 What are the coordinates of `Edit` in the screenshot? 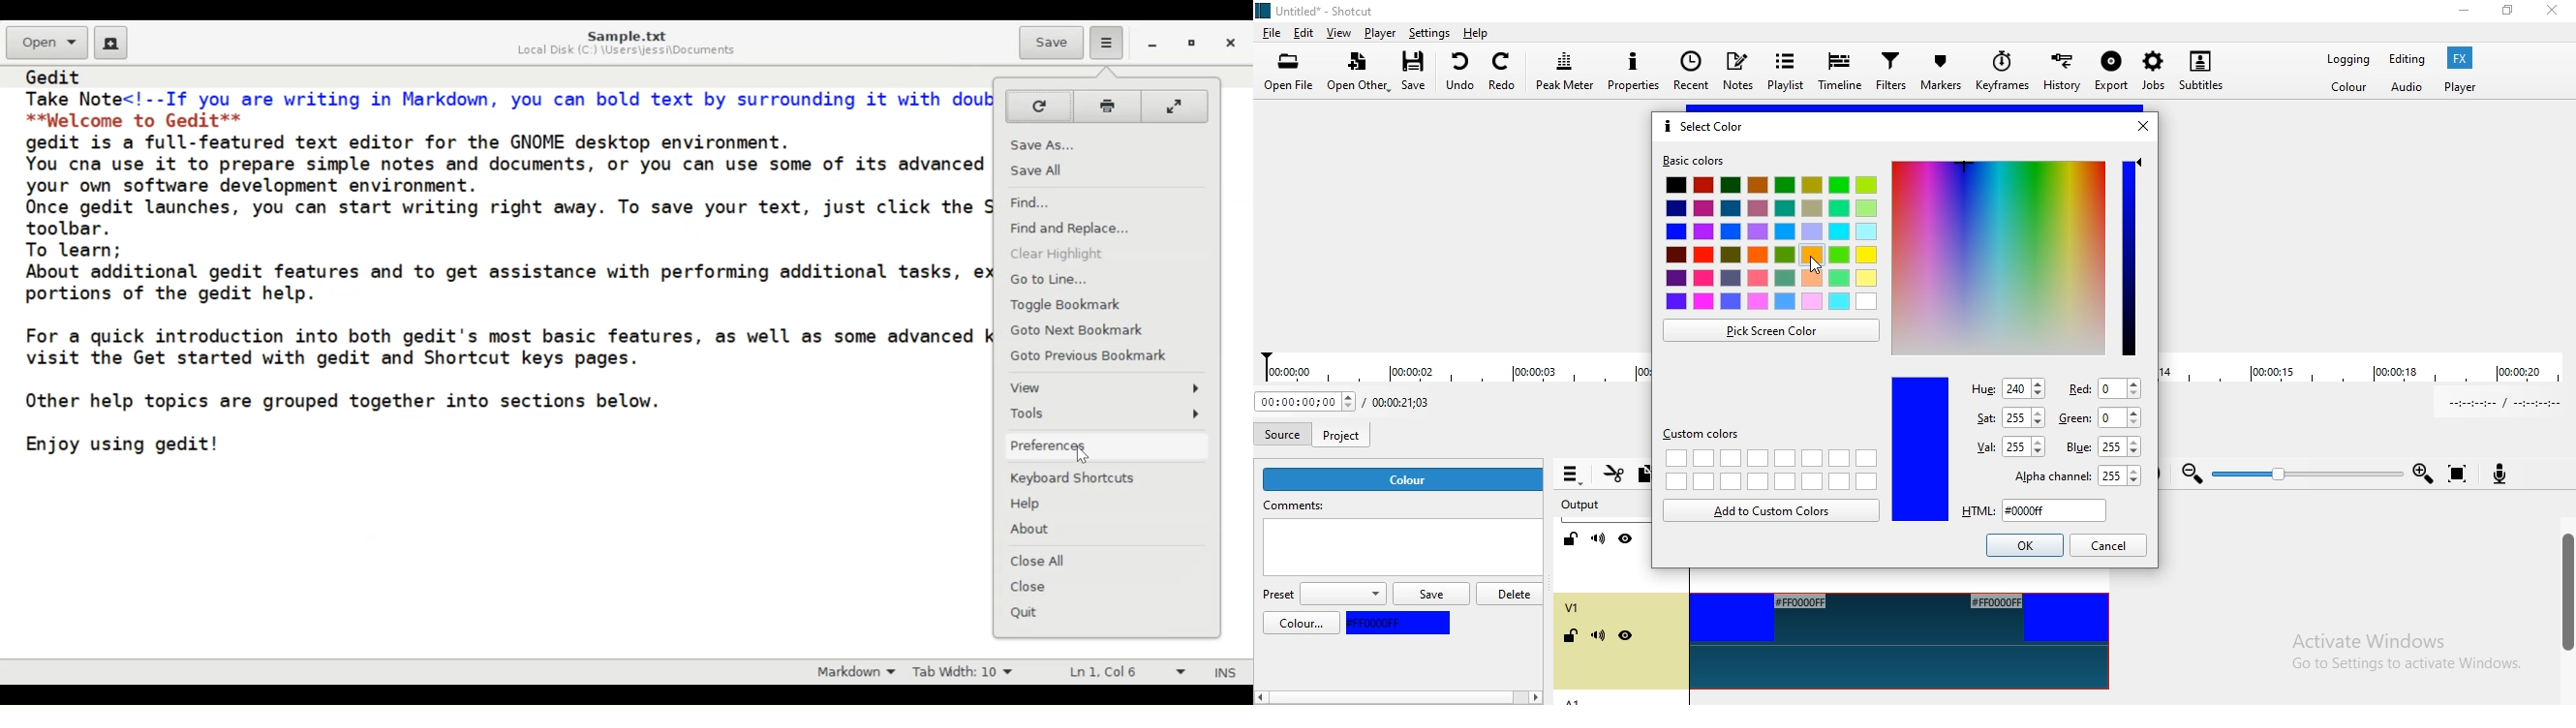 It's located at (1304, 32).